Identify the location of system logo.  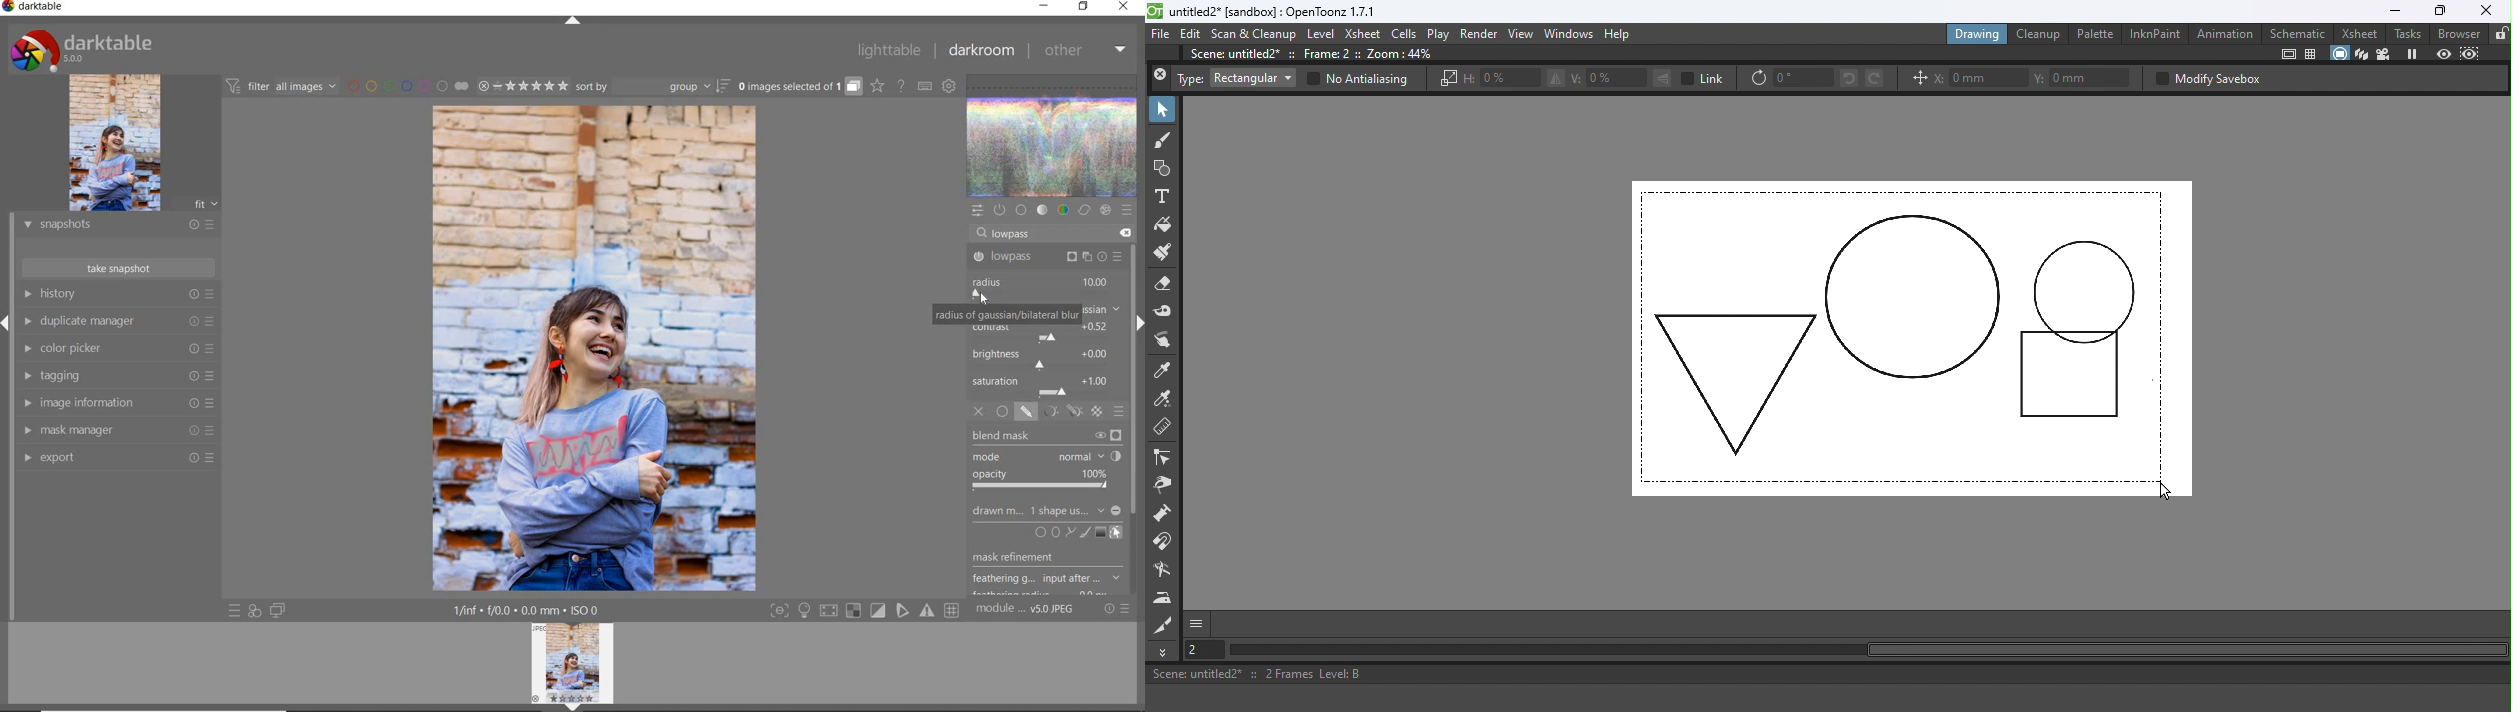
(81, 49).